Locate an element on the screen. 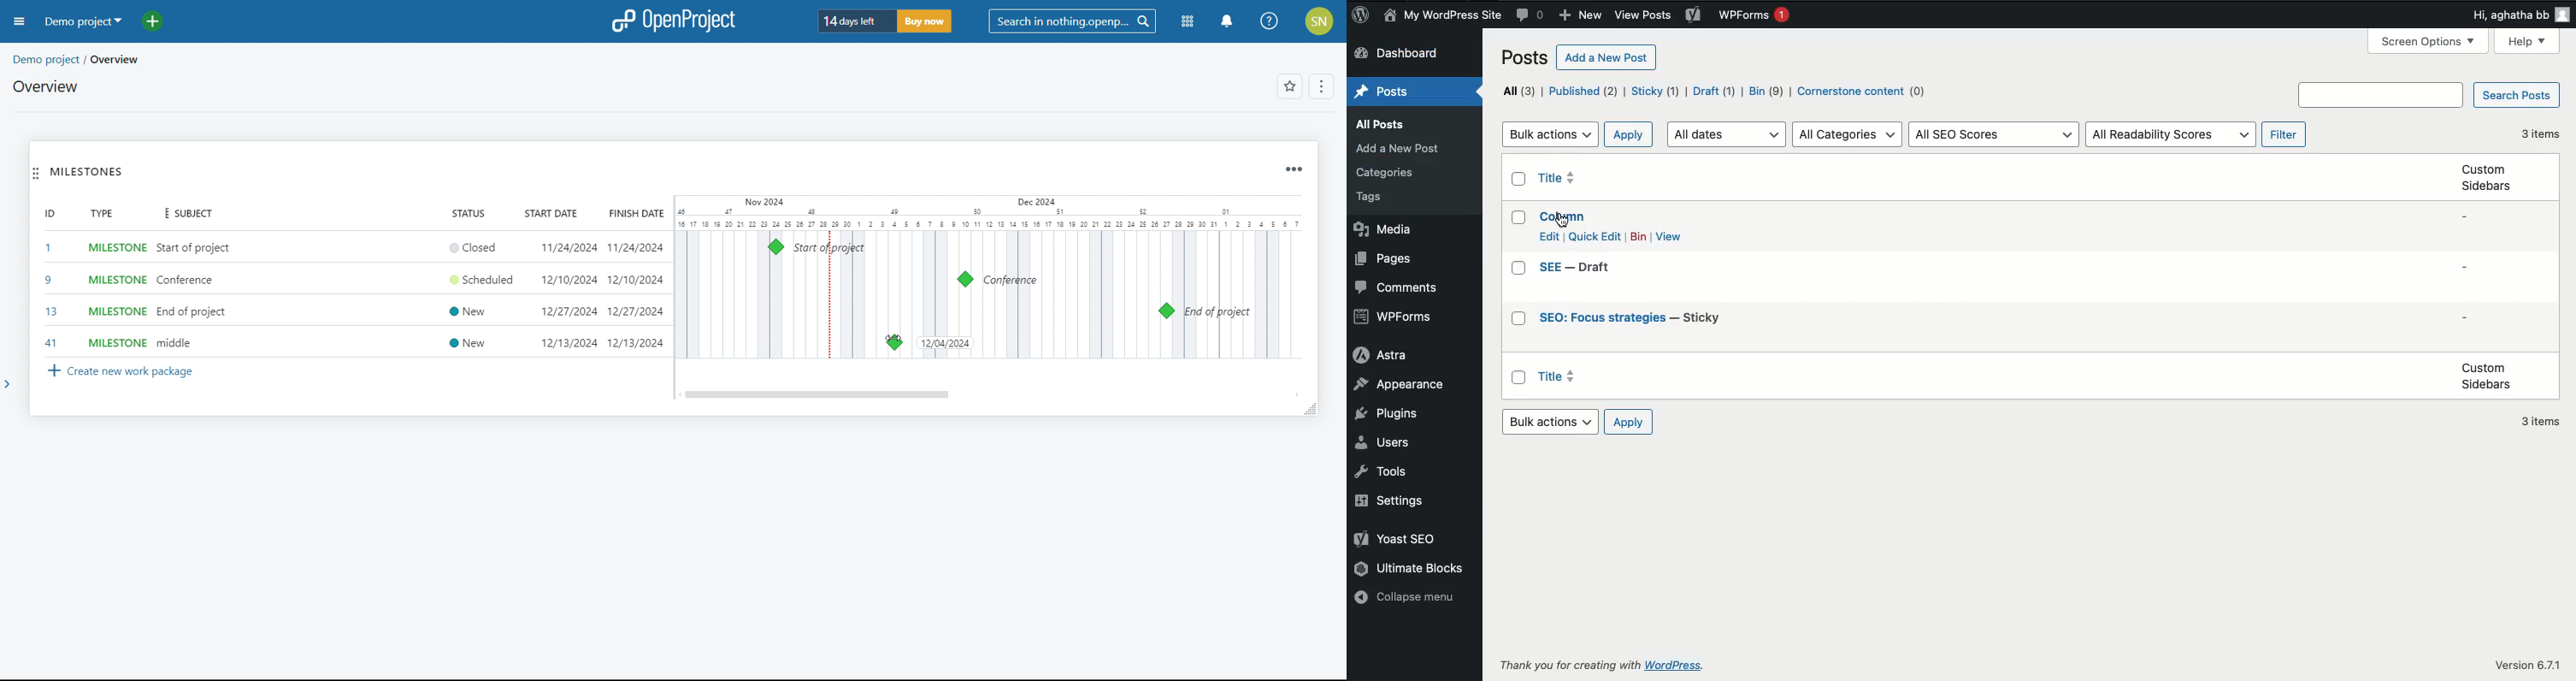 This screenshot has width=2576, height=700. Bin is located at coordinates (1767, 91).